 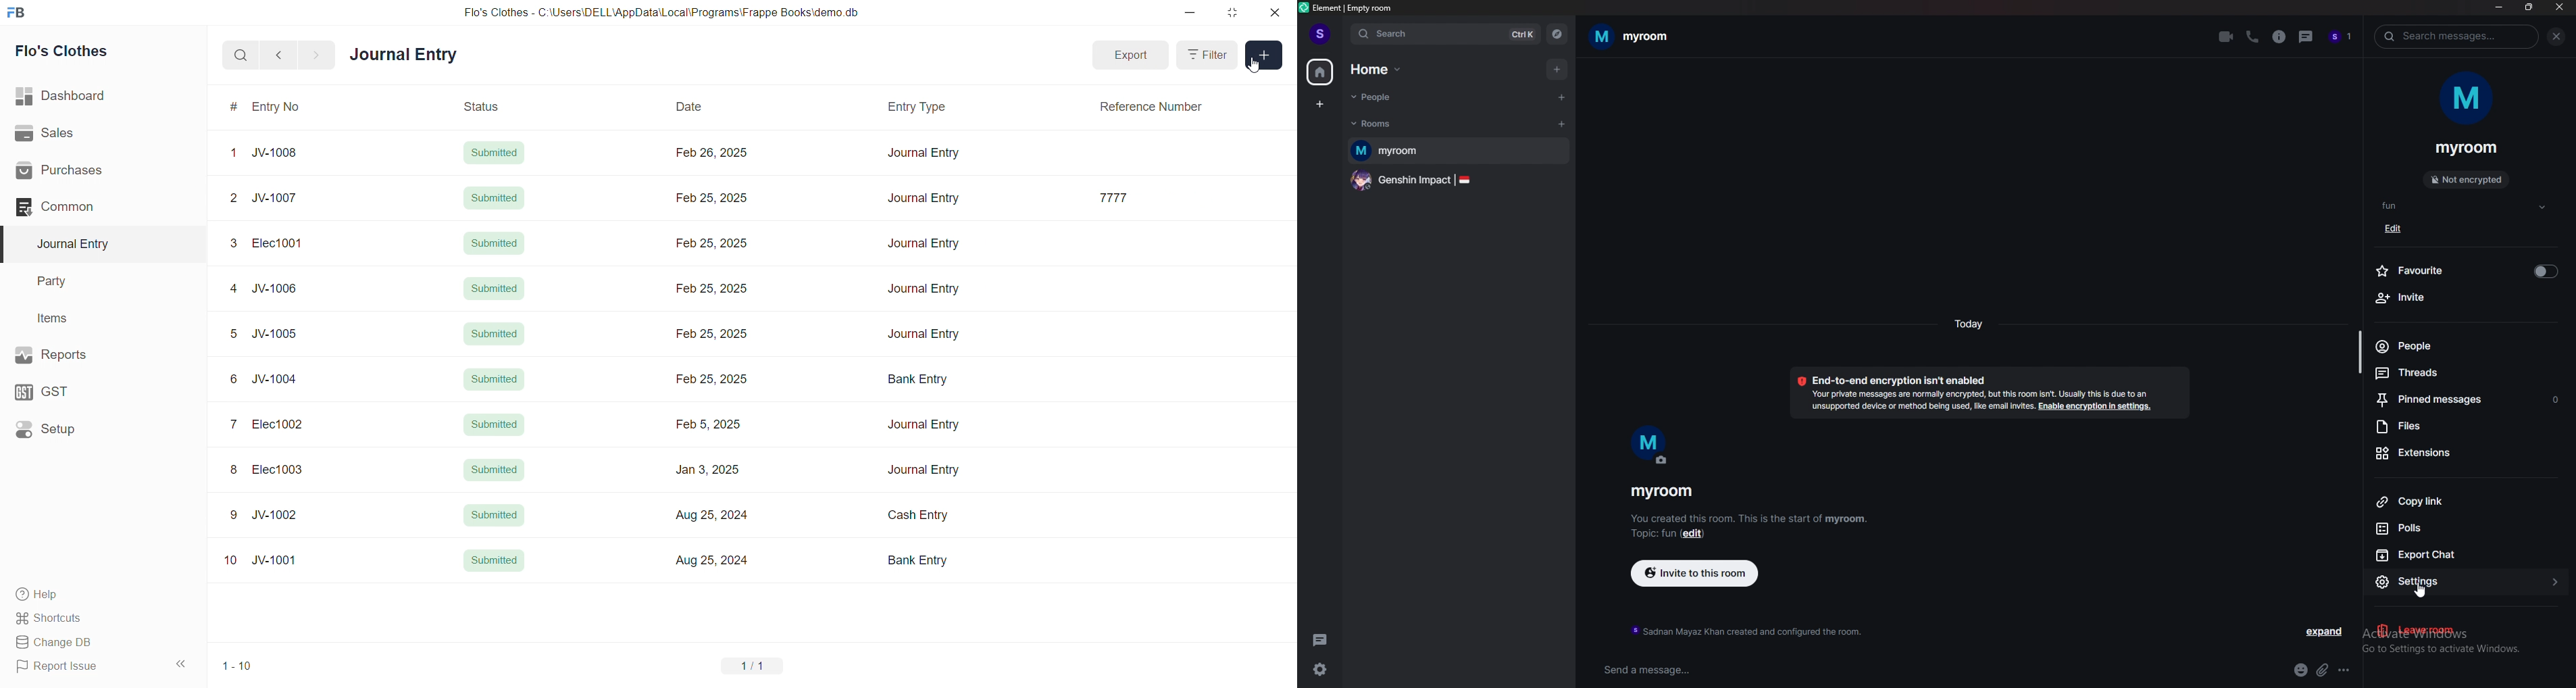 What do you see at coordinates (1384, 68) in the screenshot?
I see `home` at bounding box center [1384, 68].